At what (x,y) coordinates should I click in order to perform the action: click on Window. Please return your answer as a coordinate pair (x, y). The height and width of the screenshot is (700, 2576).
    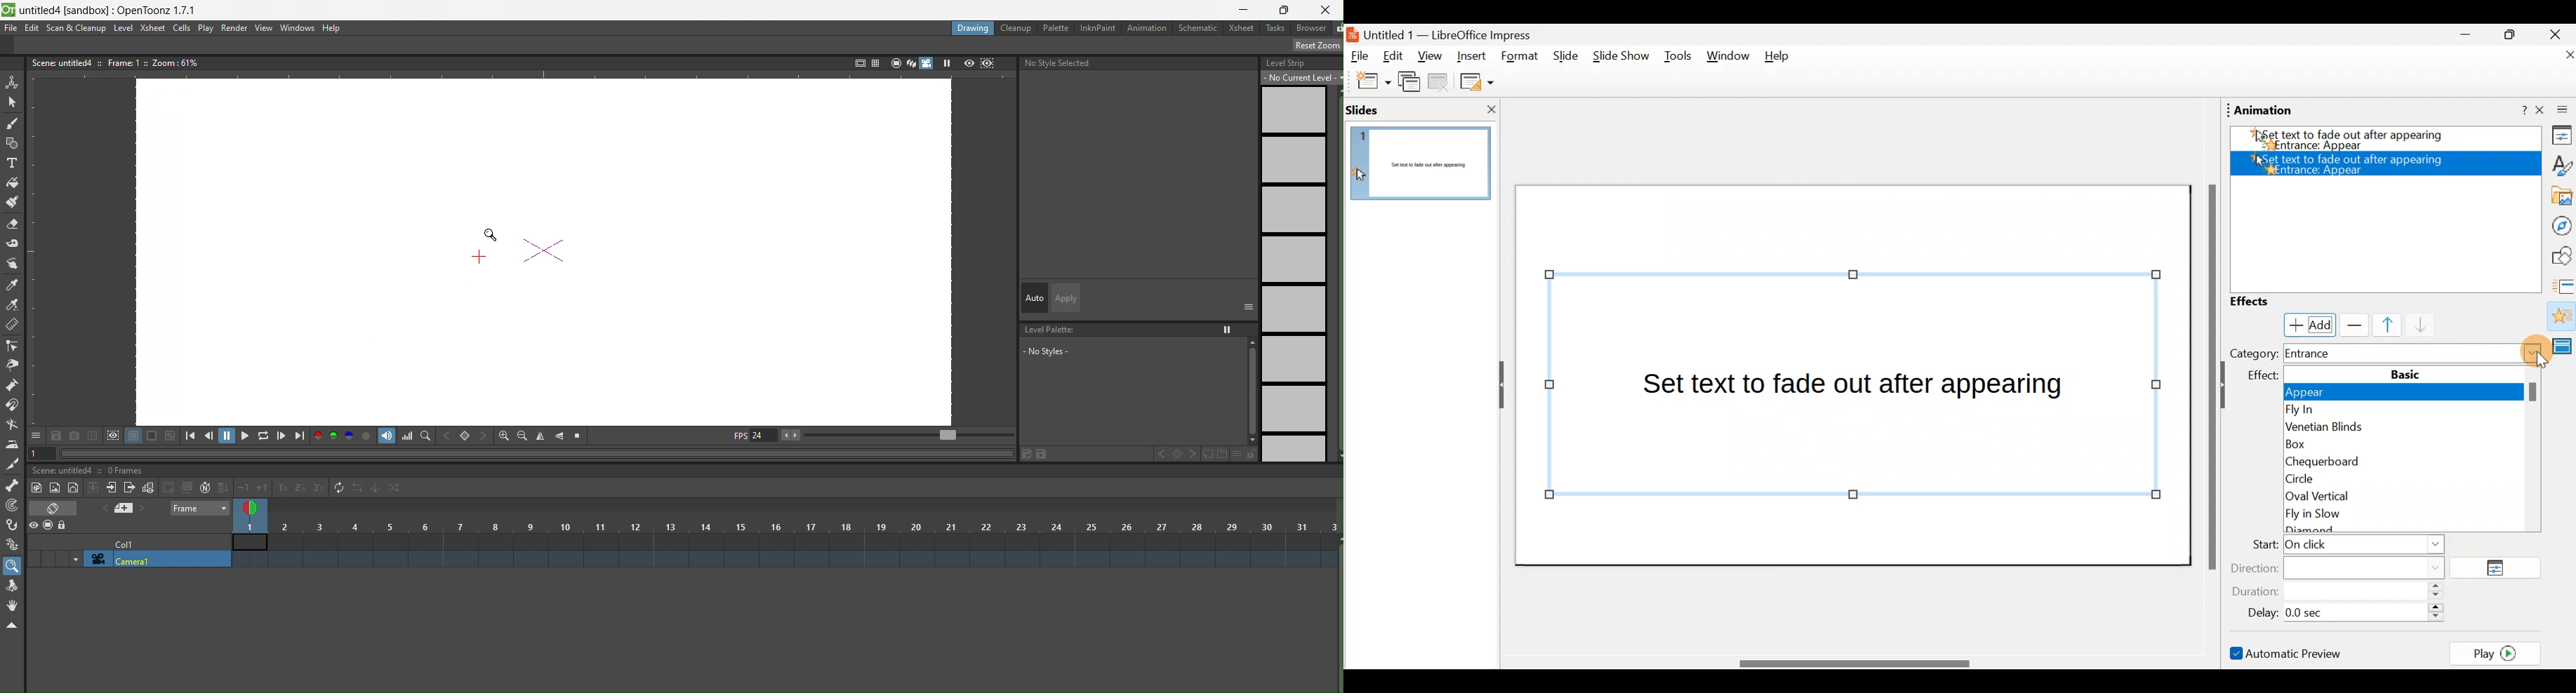
    Looking at the image, I should click on (1729, 59).